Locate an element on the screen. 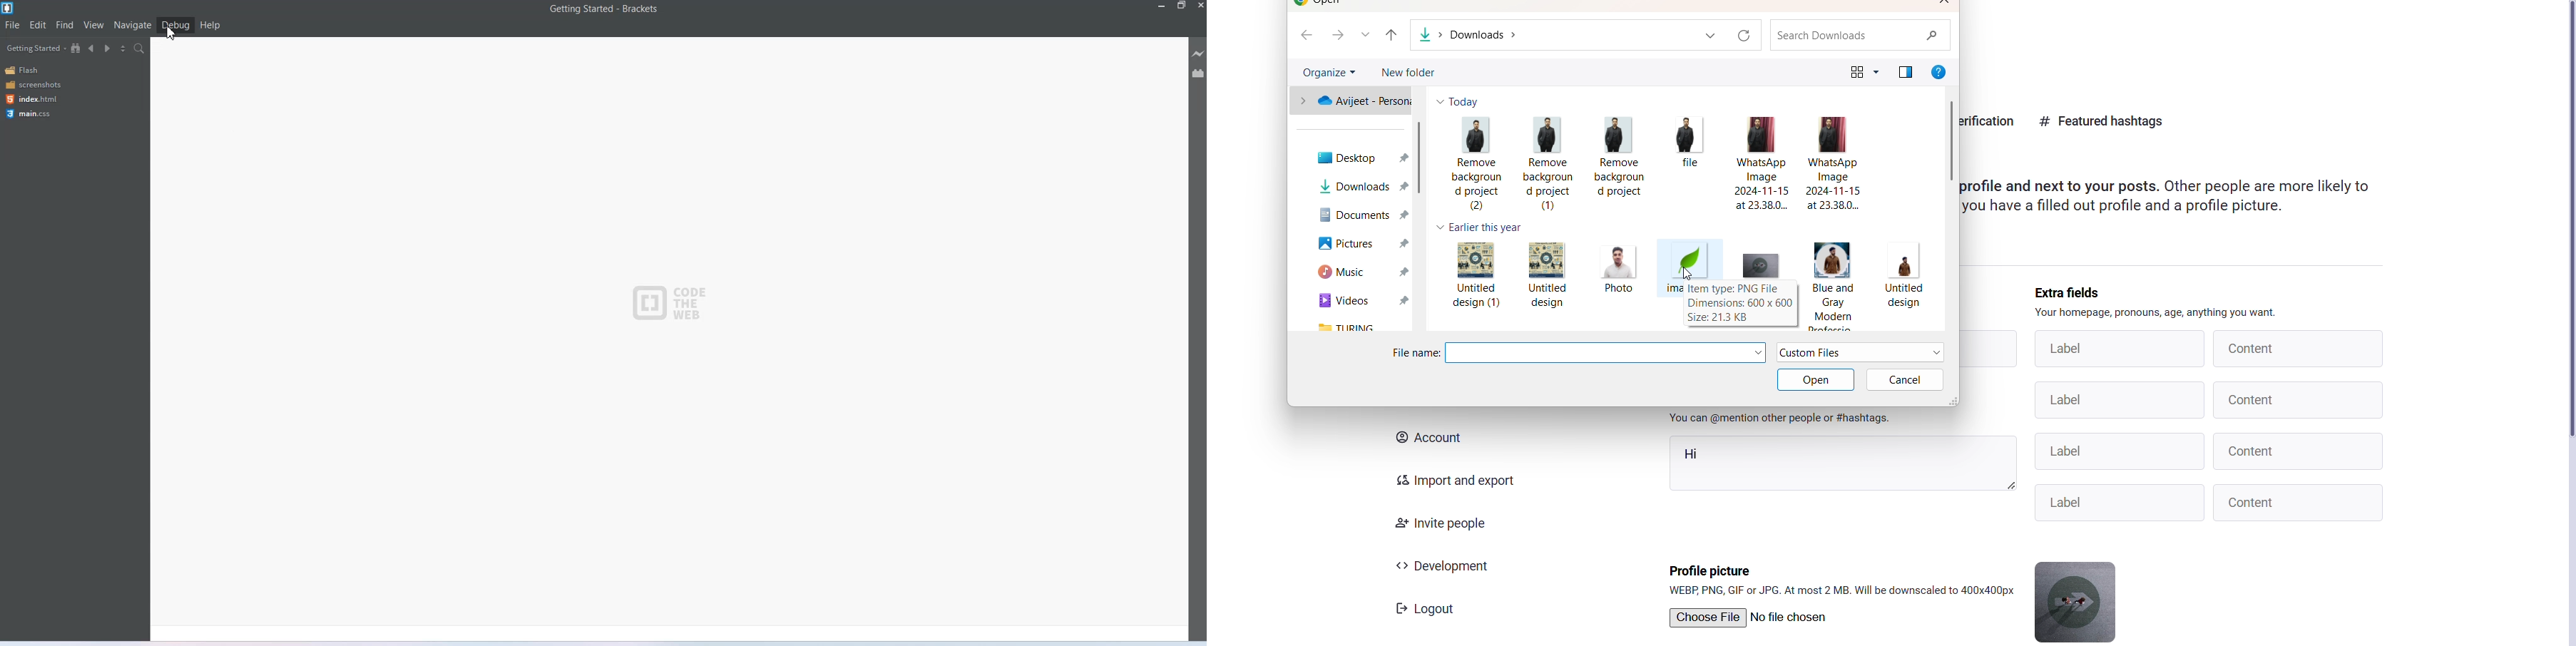 The image size is (2576, 672). Getting Started - Brackets is located at coordinates (603, 9).